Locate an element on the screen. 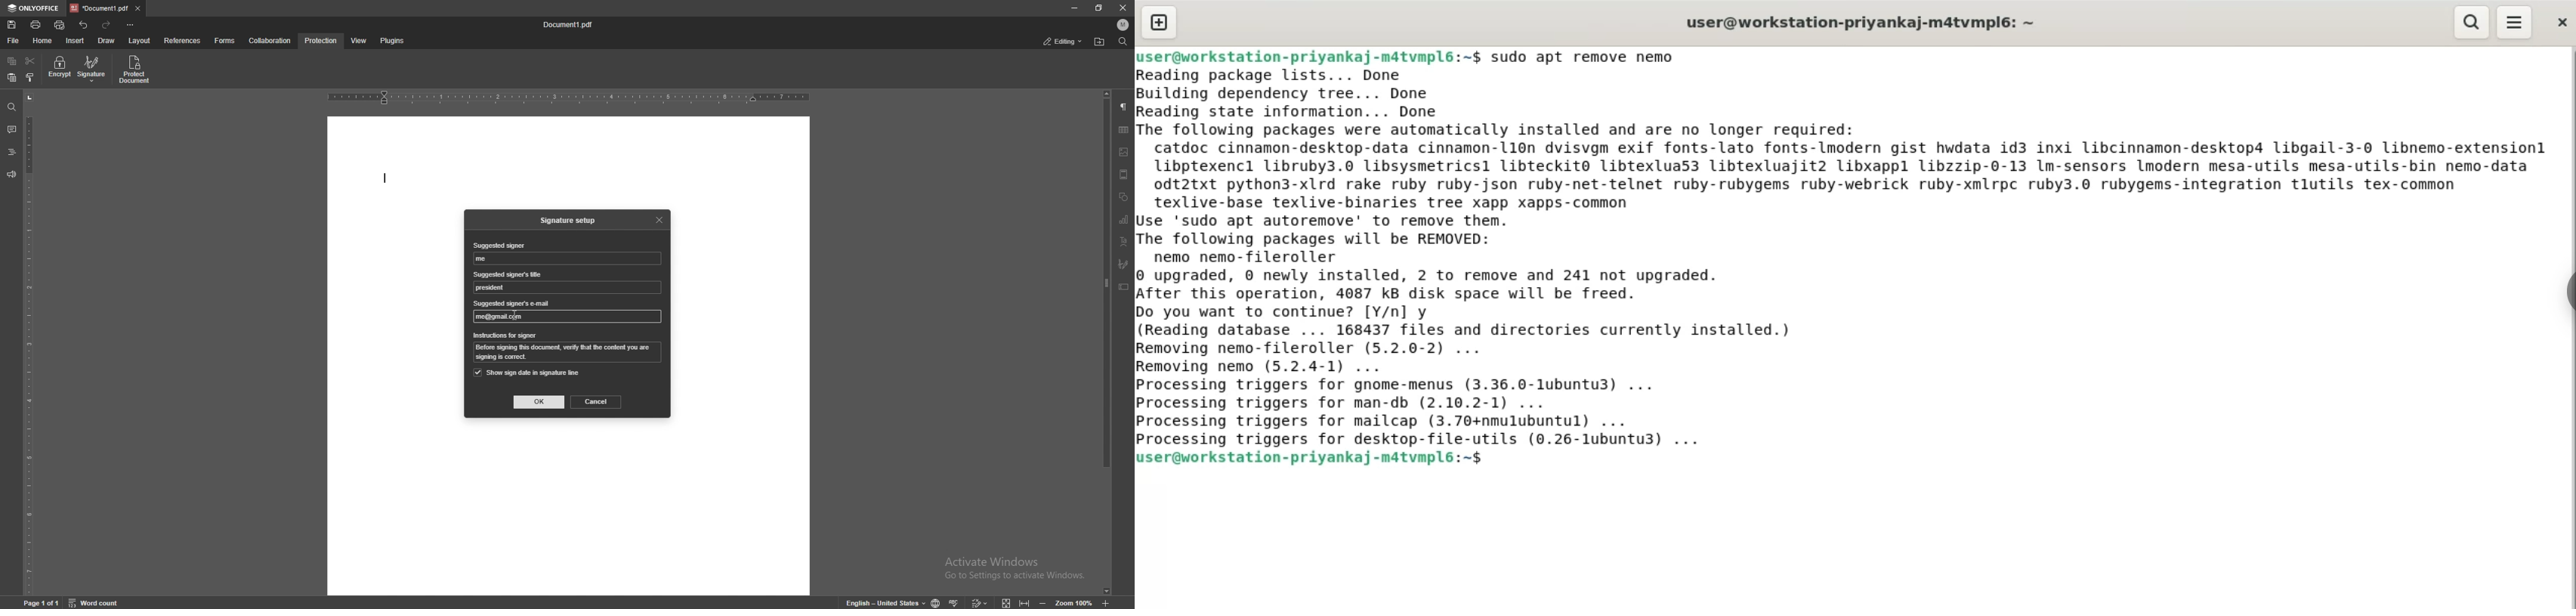  suggested signer is located at coordinates (485, 259).